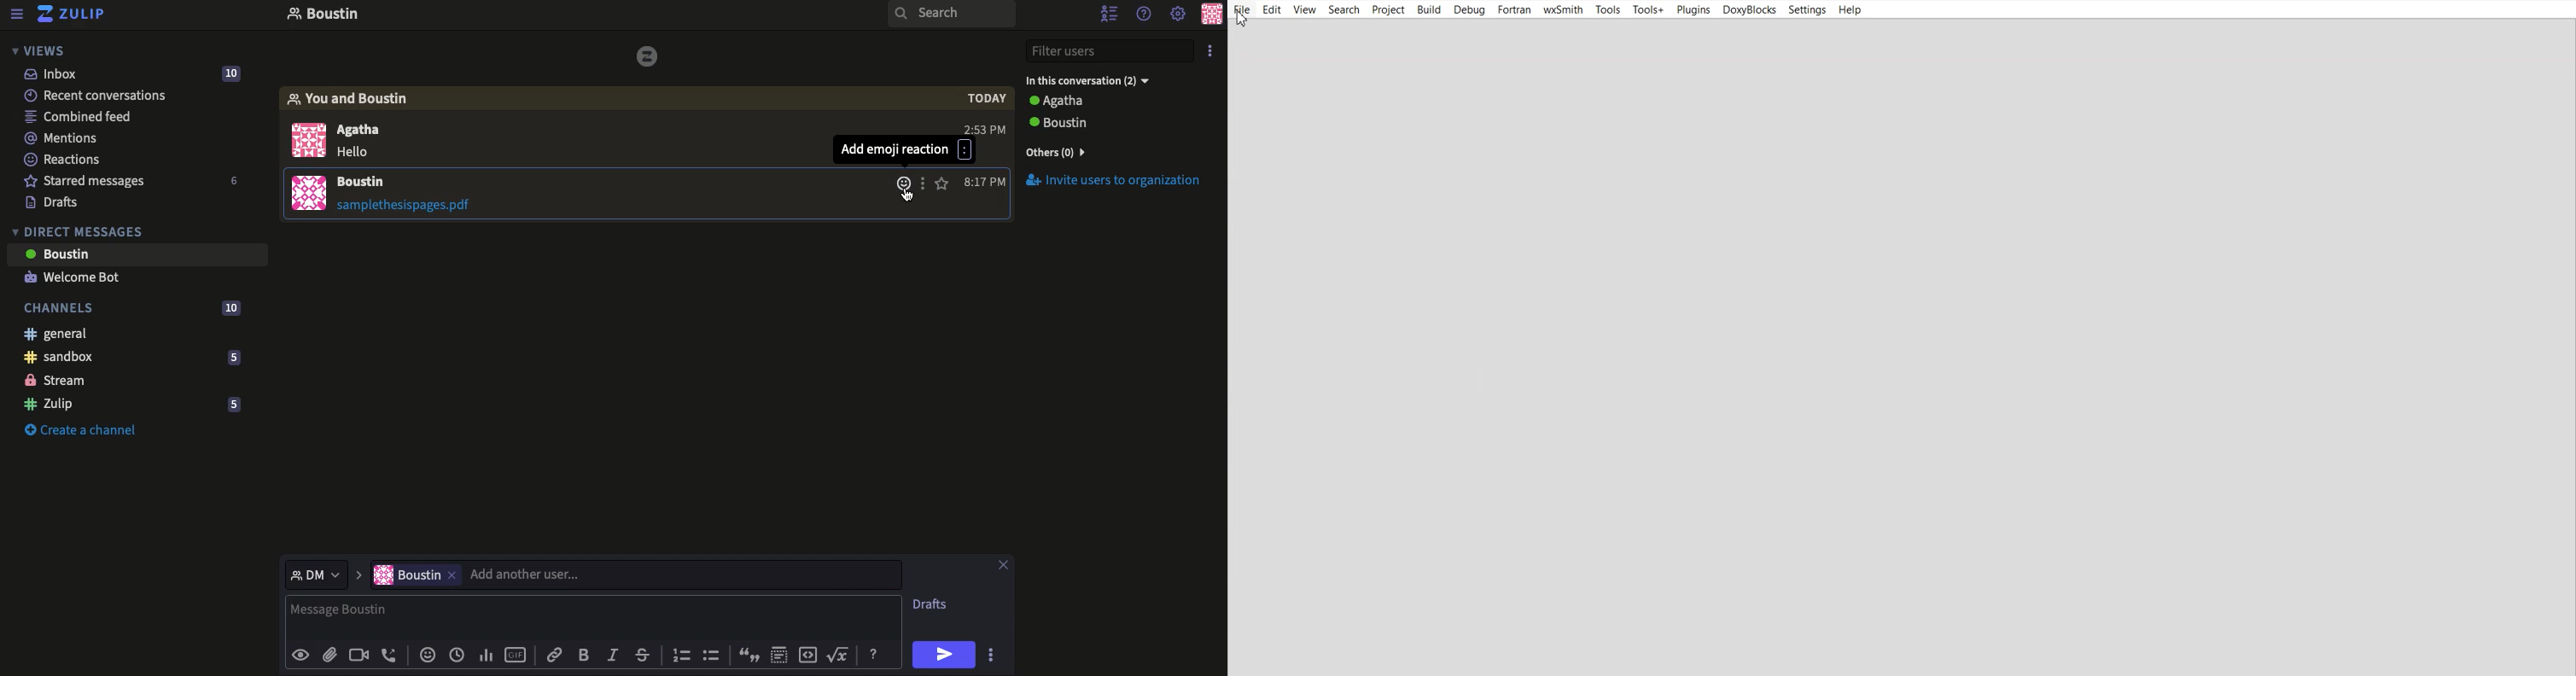 This screenshot has height=700, width=2576. What do you see at coordinates (1243, 19) in the screenshot?
I see `Cursor` at bounding box center [1243, 19].